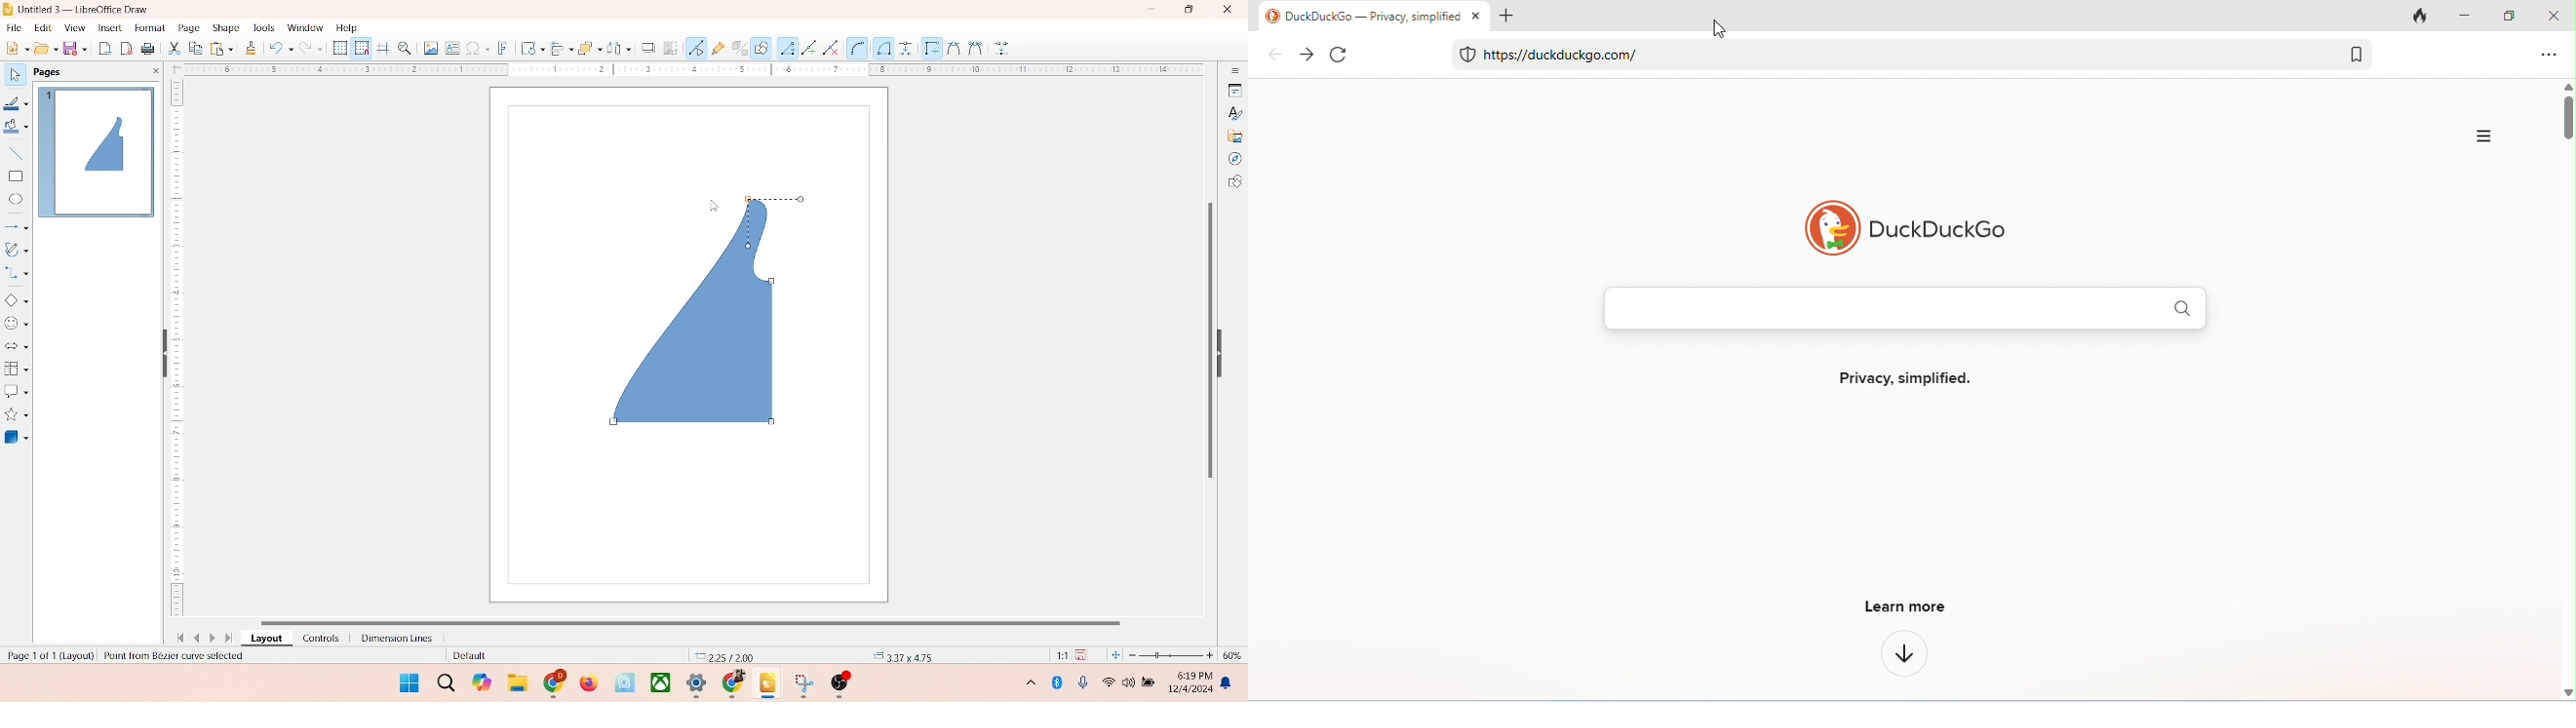 This screenshot has height=728, width=2576. Describe the element at coordinates (517, 681) in the screenshot. I see `folders` at that location.